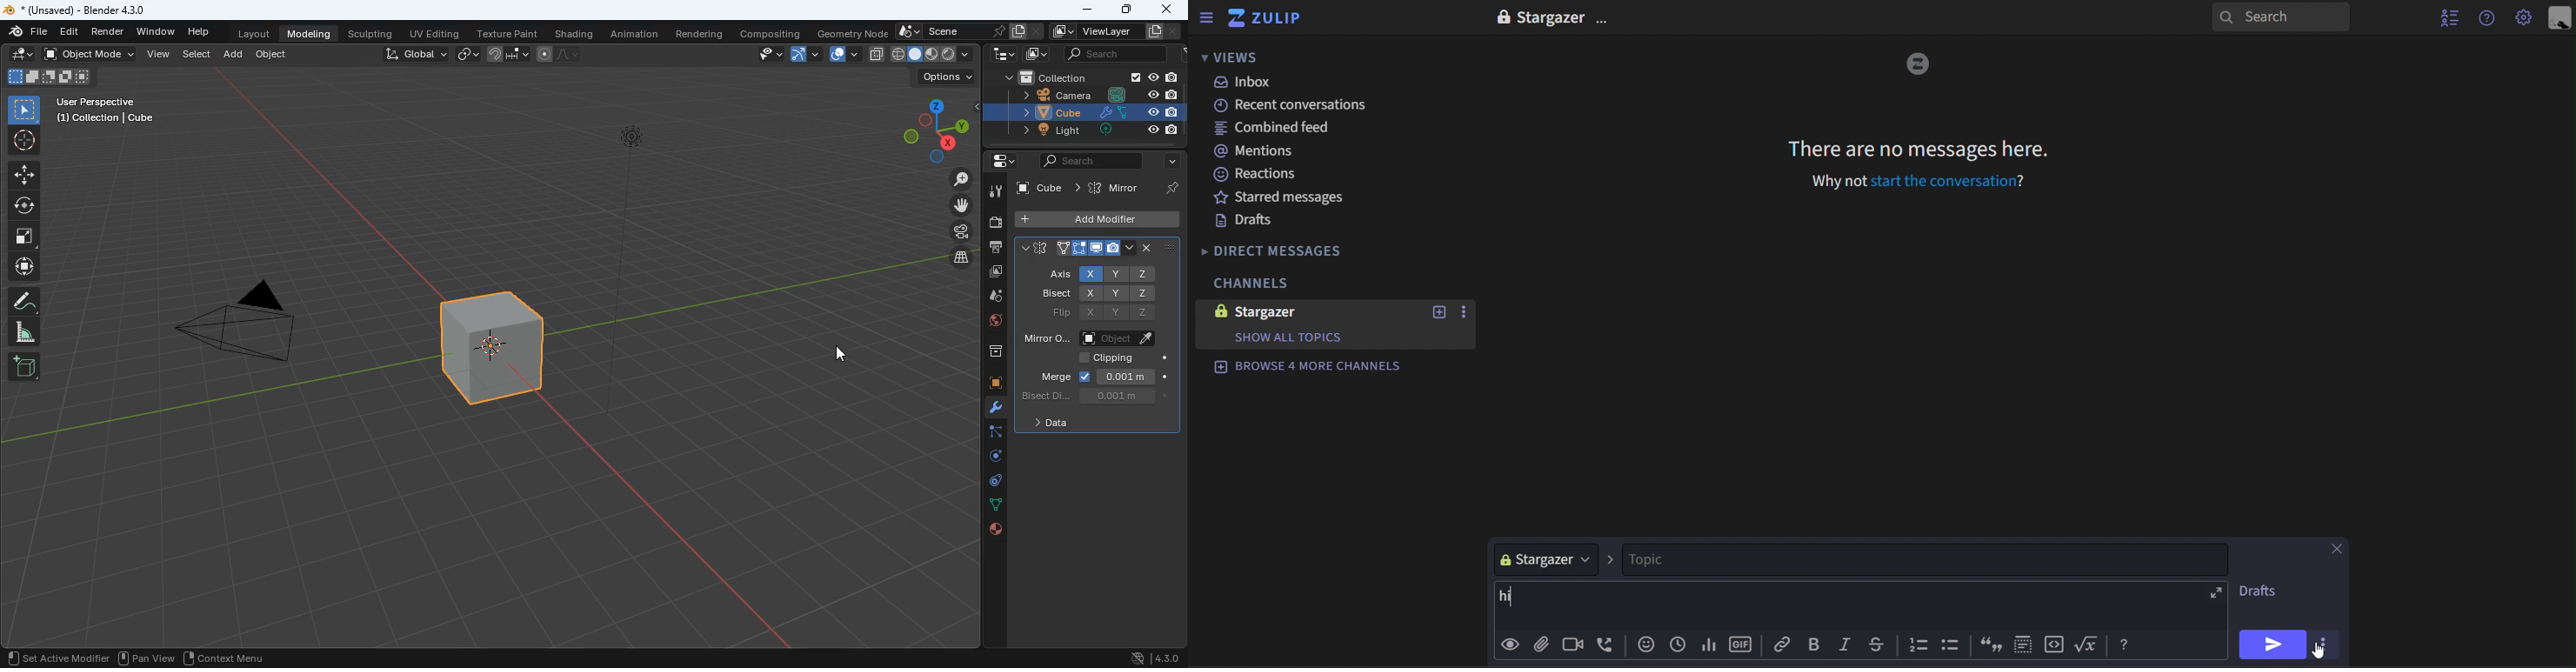  Describe the element at coordinates (1285, 312) in the screenshot. I see `stargazer` at that location.